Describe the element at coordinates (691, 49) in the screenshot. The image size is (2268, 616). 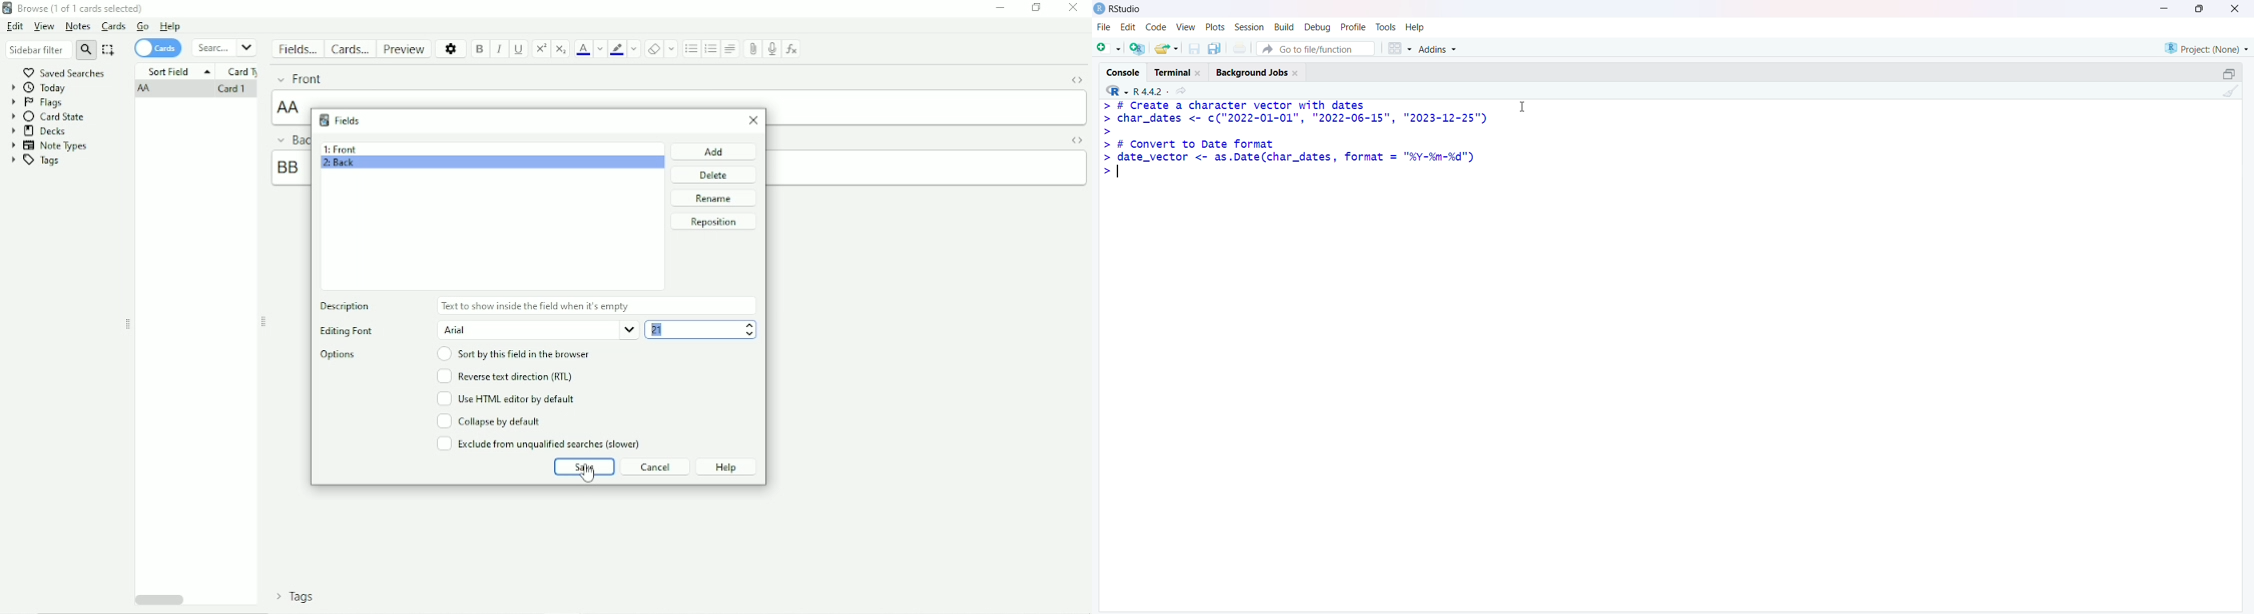
I see `Unordered list` at that location.